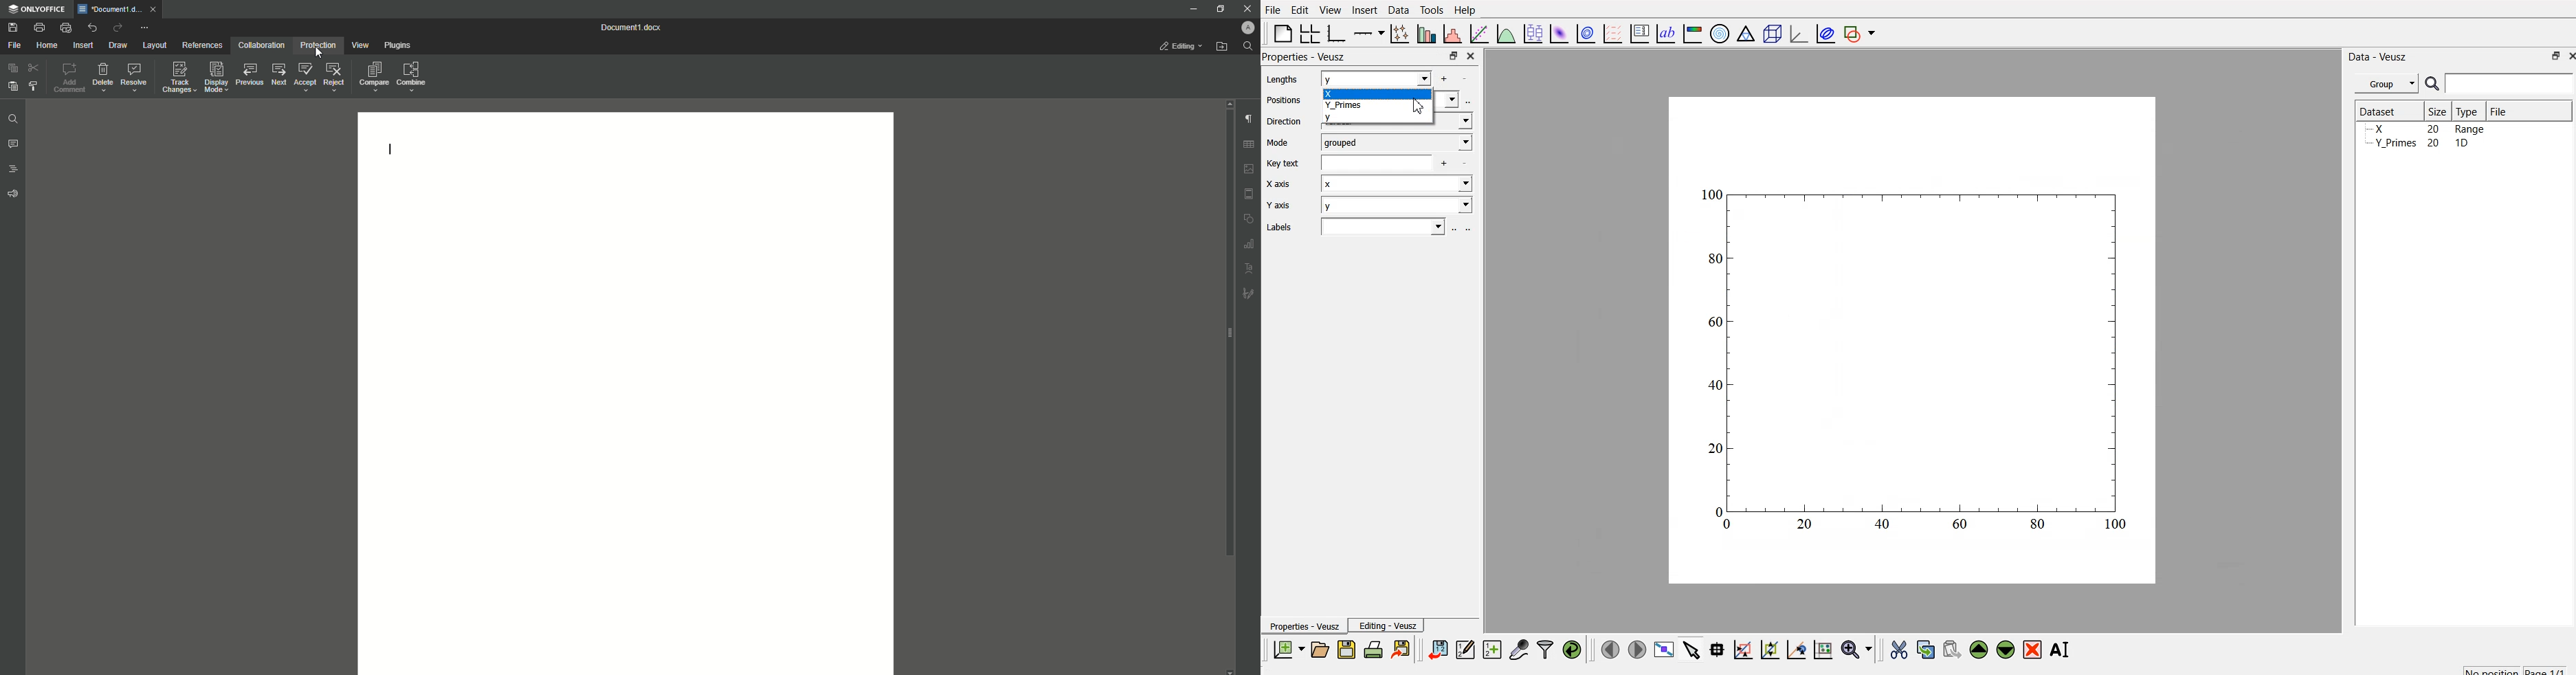 The image size is (2576, 700). What do you see at coordinates (1298, 9) in the screenshot?
I see `Edit` at bounding box center [1298, 9].